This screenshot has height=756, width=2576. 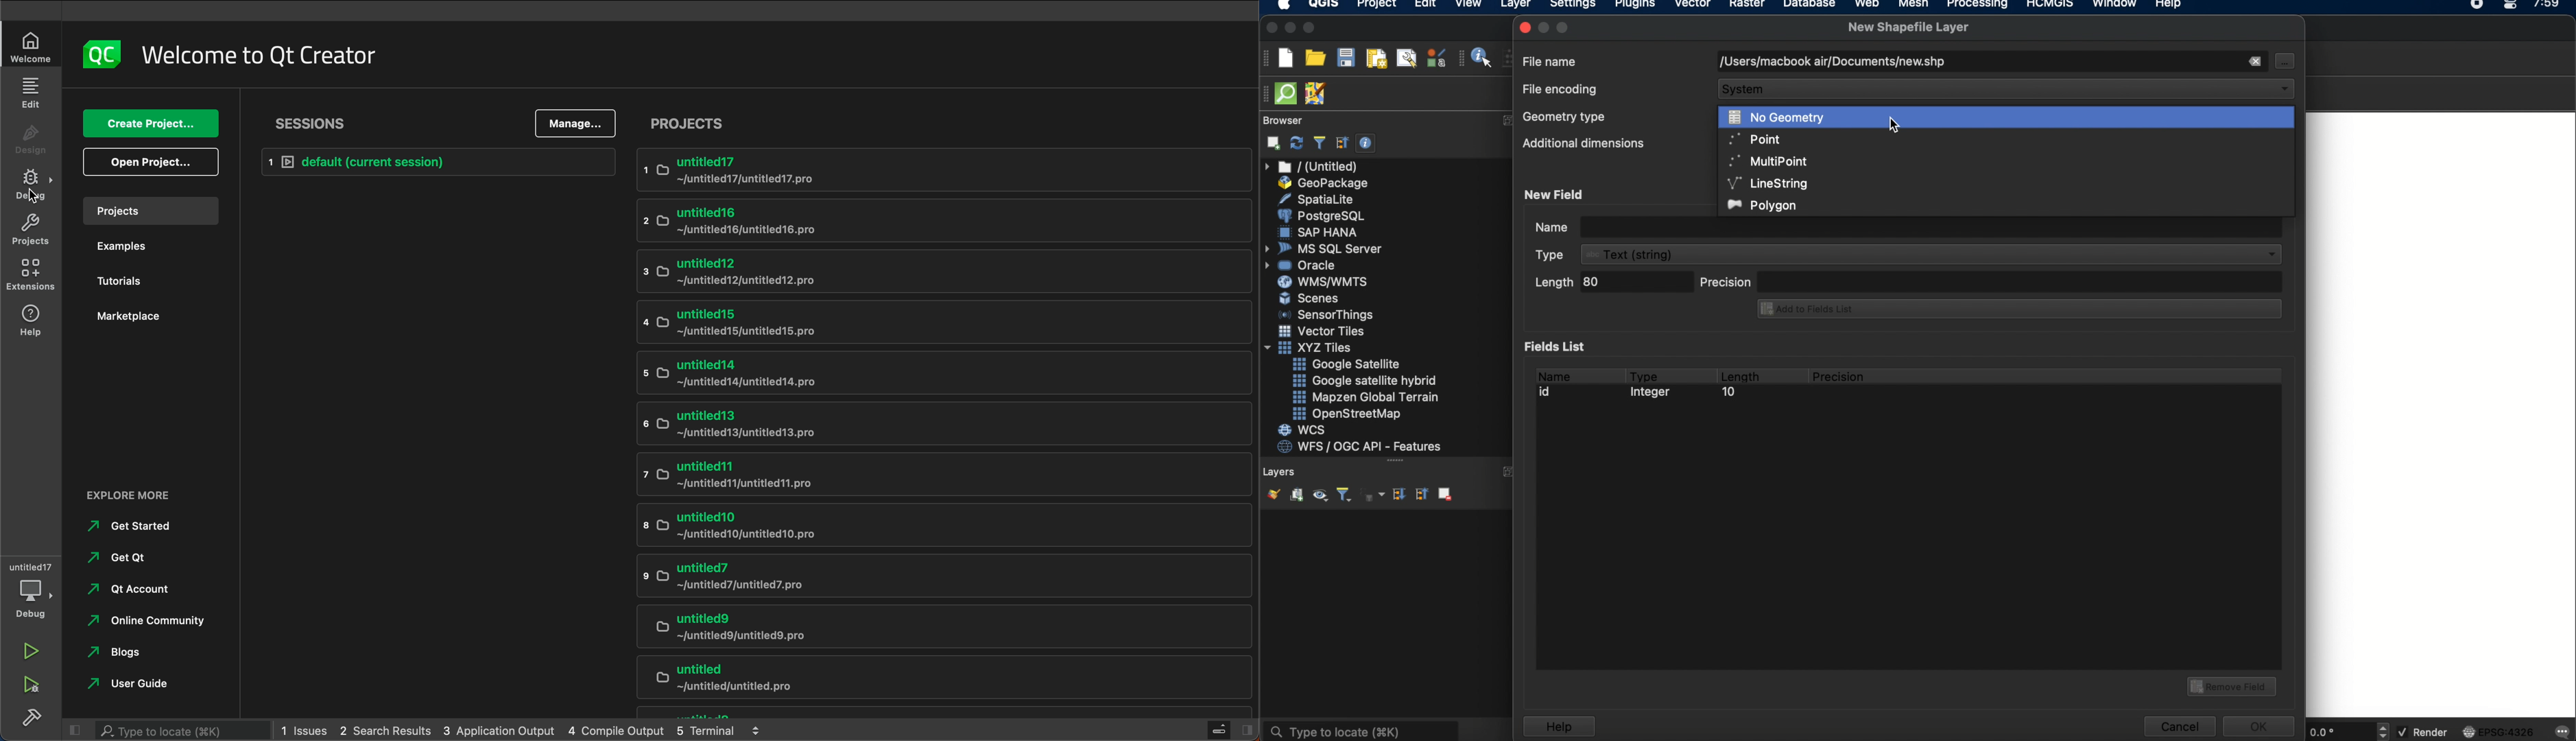 I want to click on more, so click(x=1395, y=460).